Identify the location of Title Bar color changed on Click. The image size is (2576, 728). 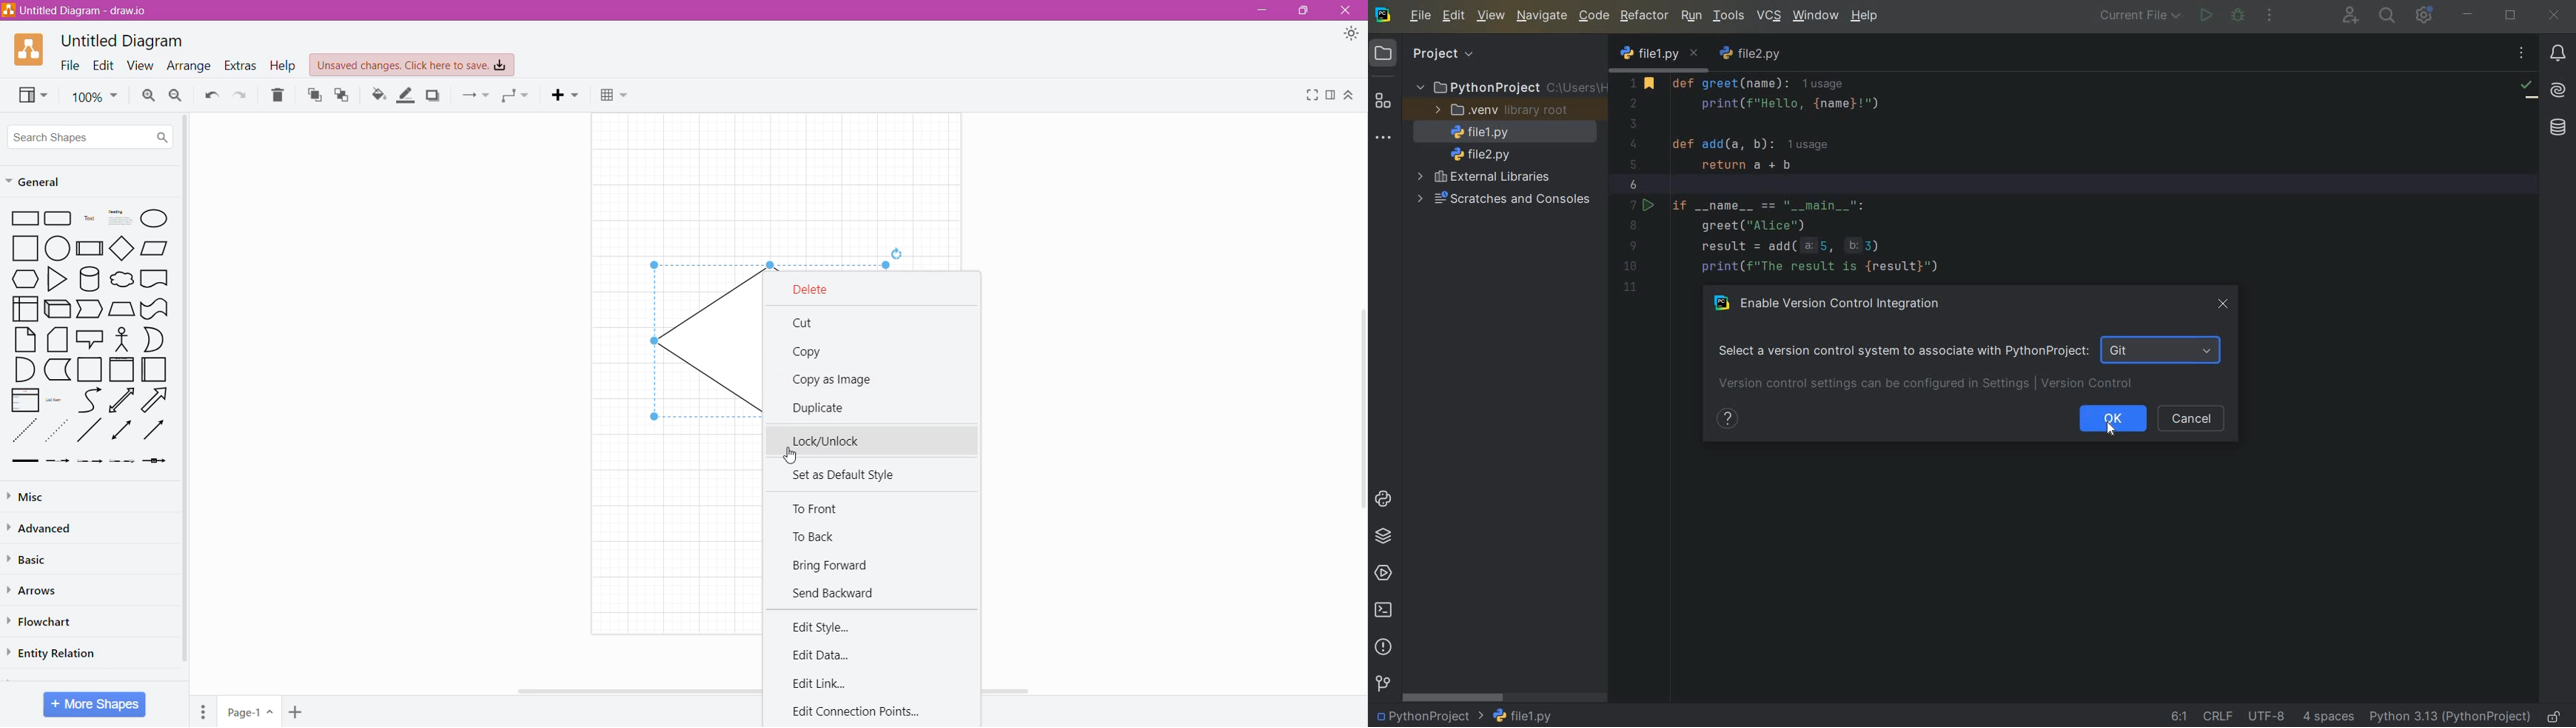
(684, 11).